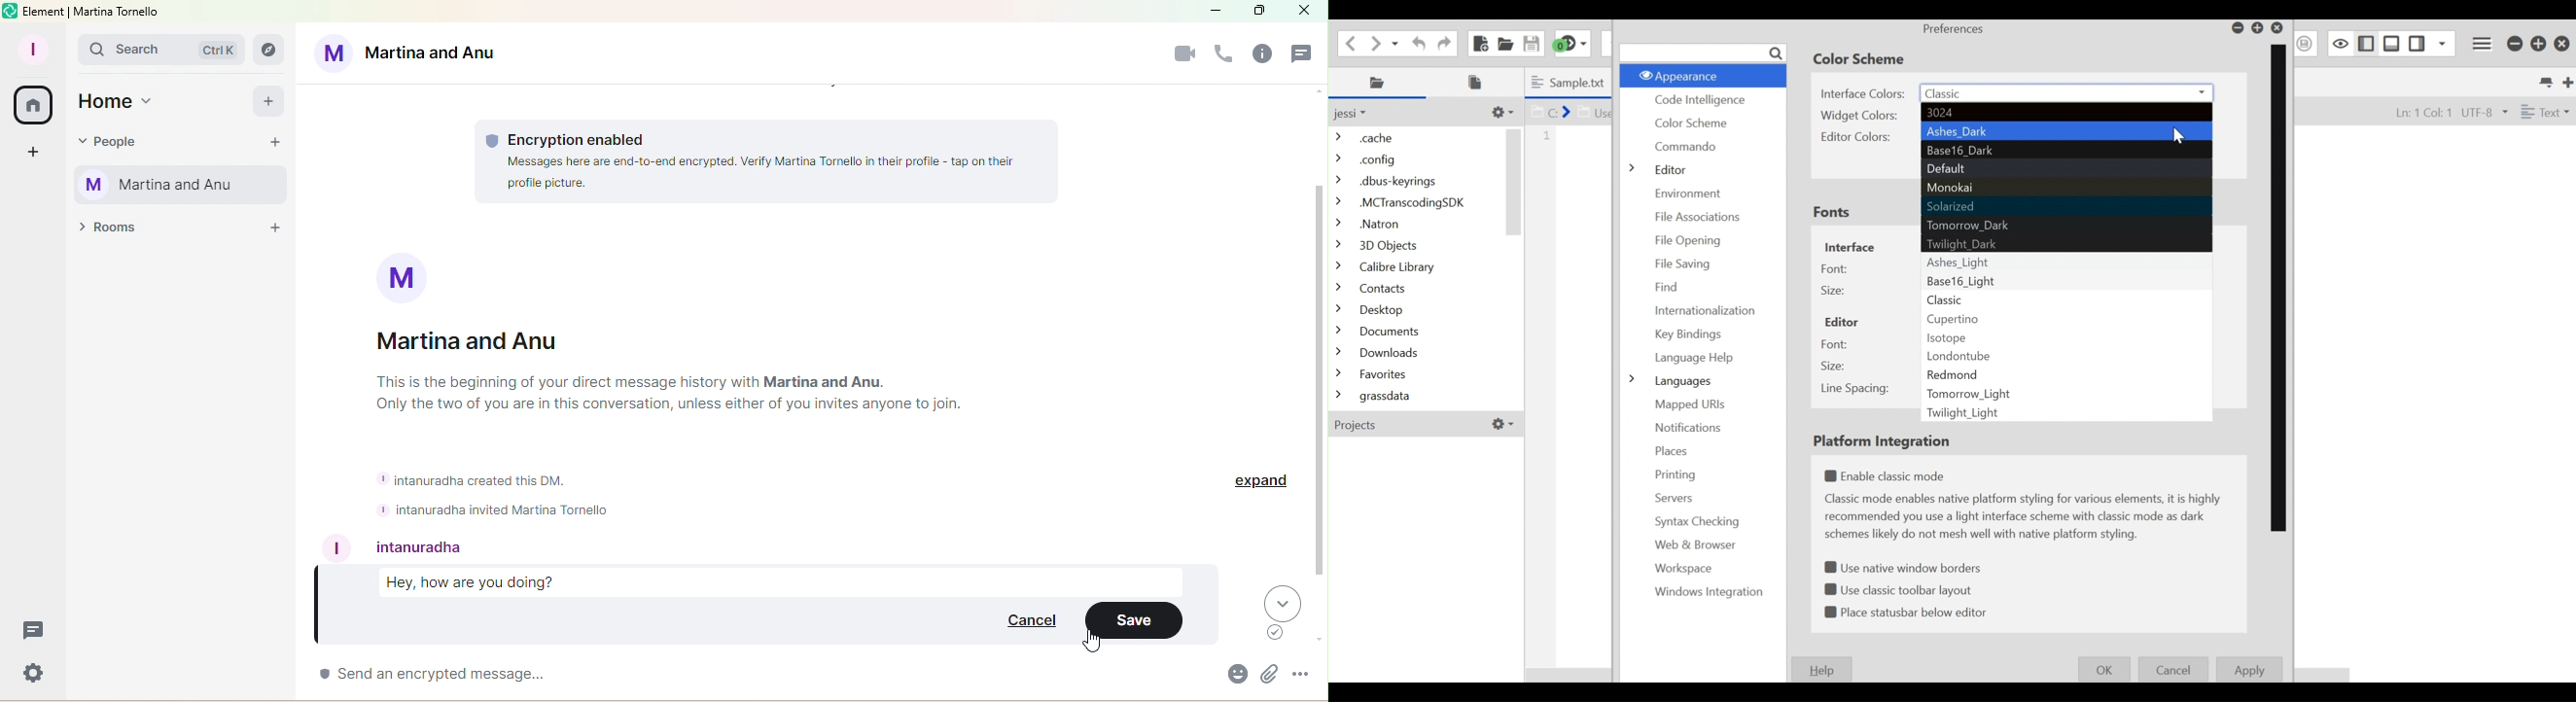 This screenshot has height=728, width=2576. I want to click on Maximize, so click(1254, 13).